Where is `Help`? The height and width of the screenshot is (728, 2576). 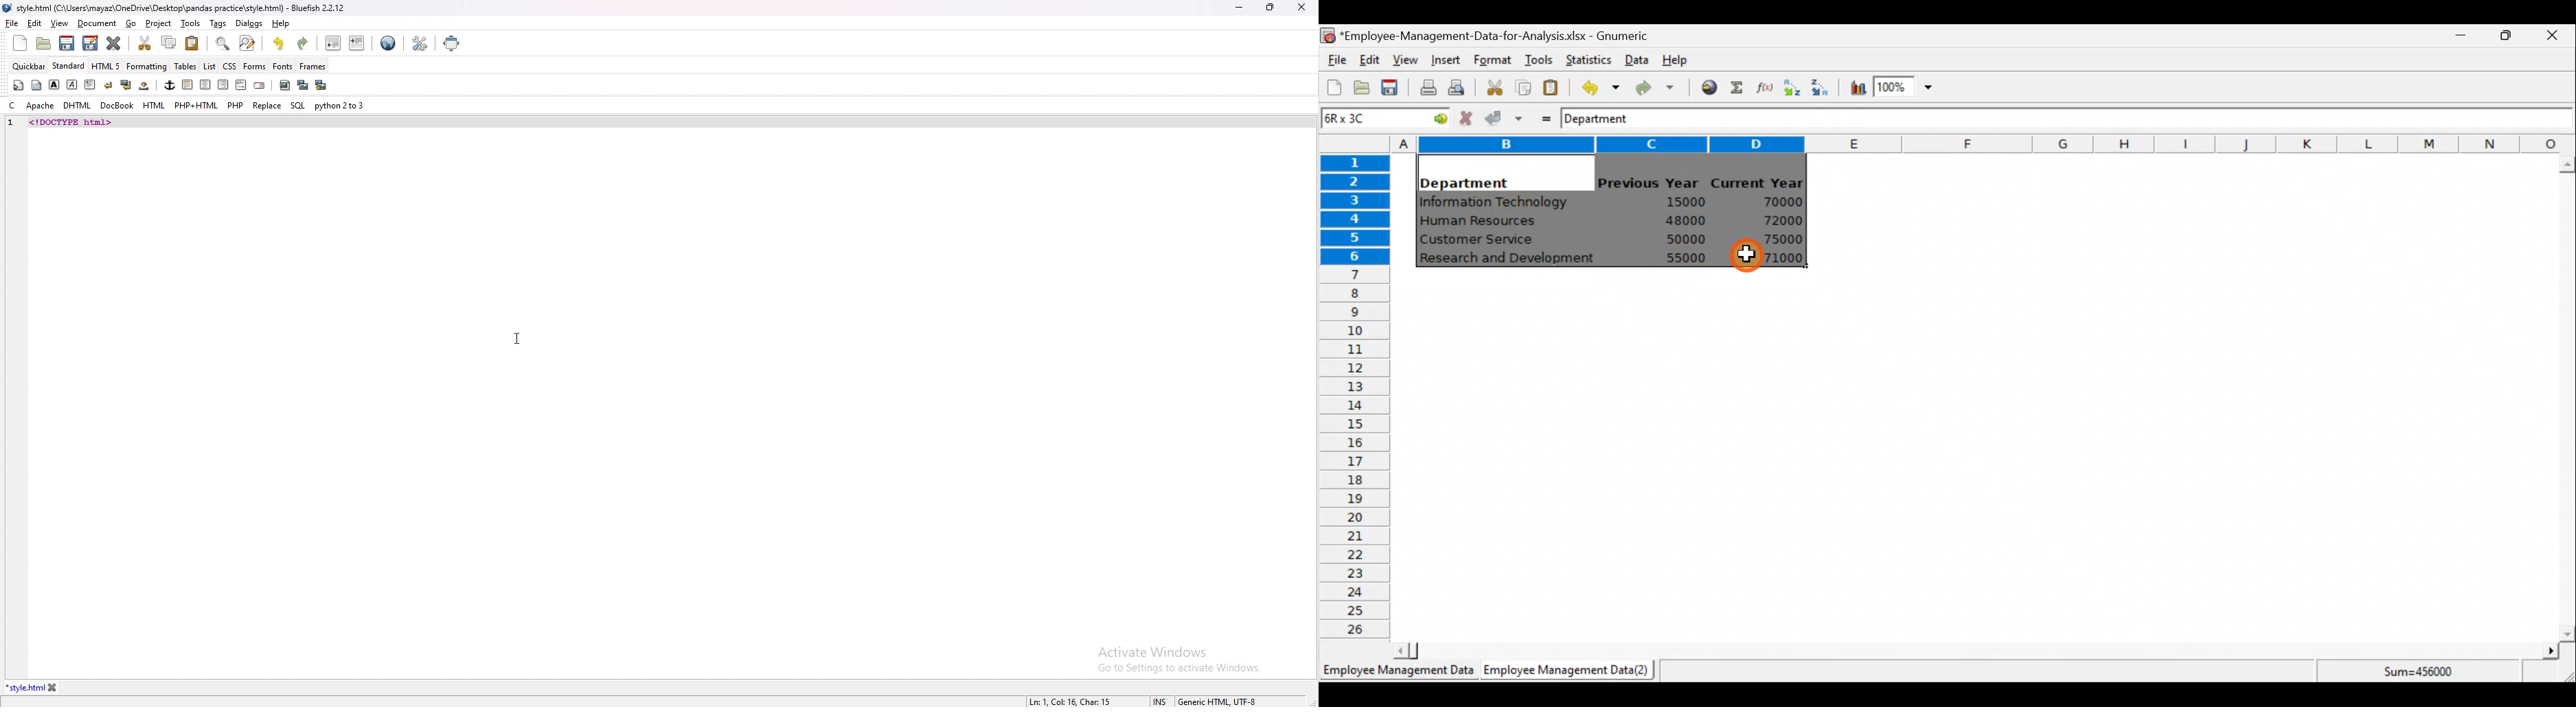 Help is located at coordinates (1683, 59).